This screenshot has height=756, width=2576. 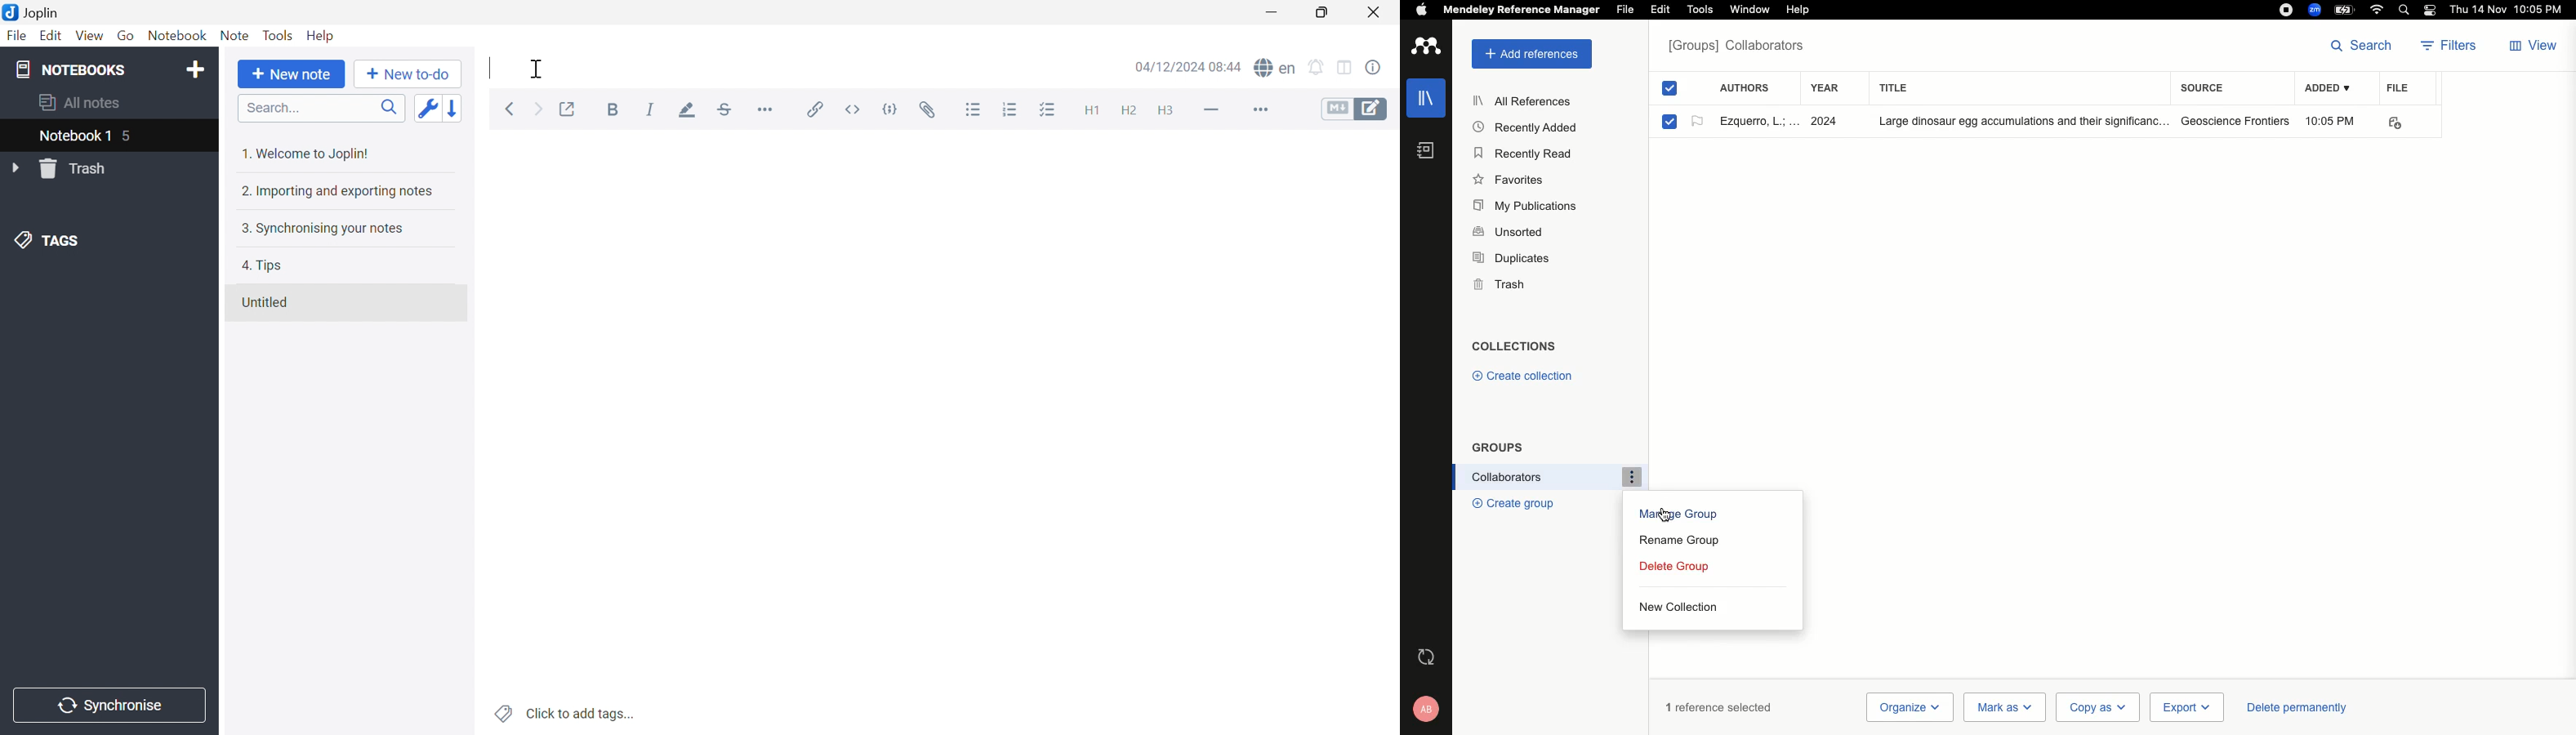 I want to click on Back, so click(x=509, y=109).